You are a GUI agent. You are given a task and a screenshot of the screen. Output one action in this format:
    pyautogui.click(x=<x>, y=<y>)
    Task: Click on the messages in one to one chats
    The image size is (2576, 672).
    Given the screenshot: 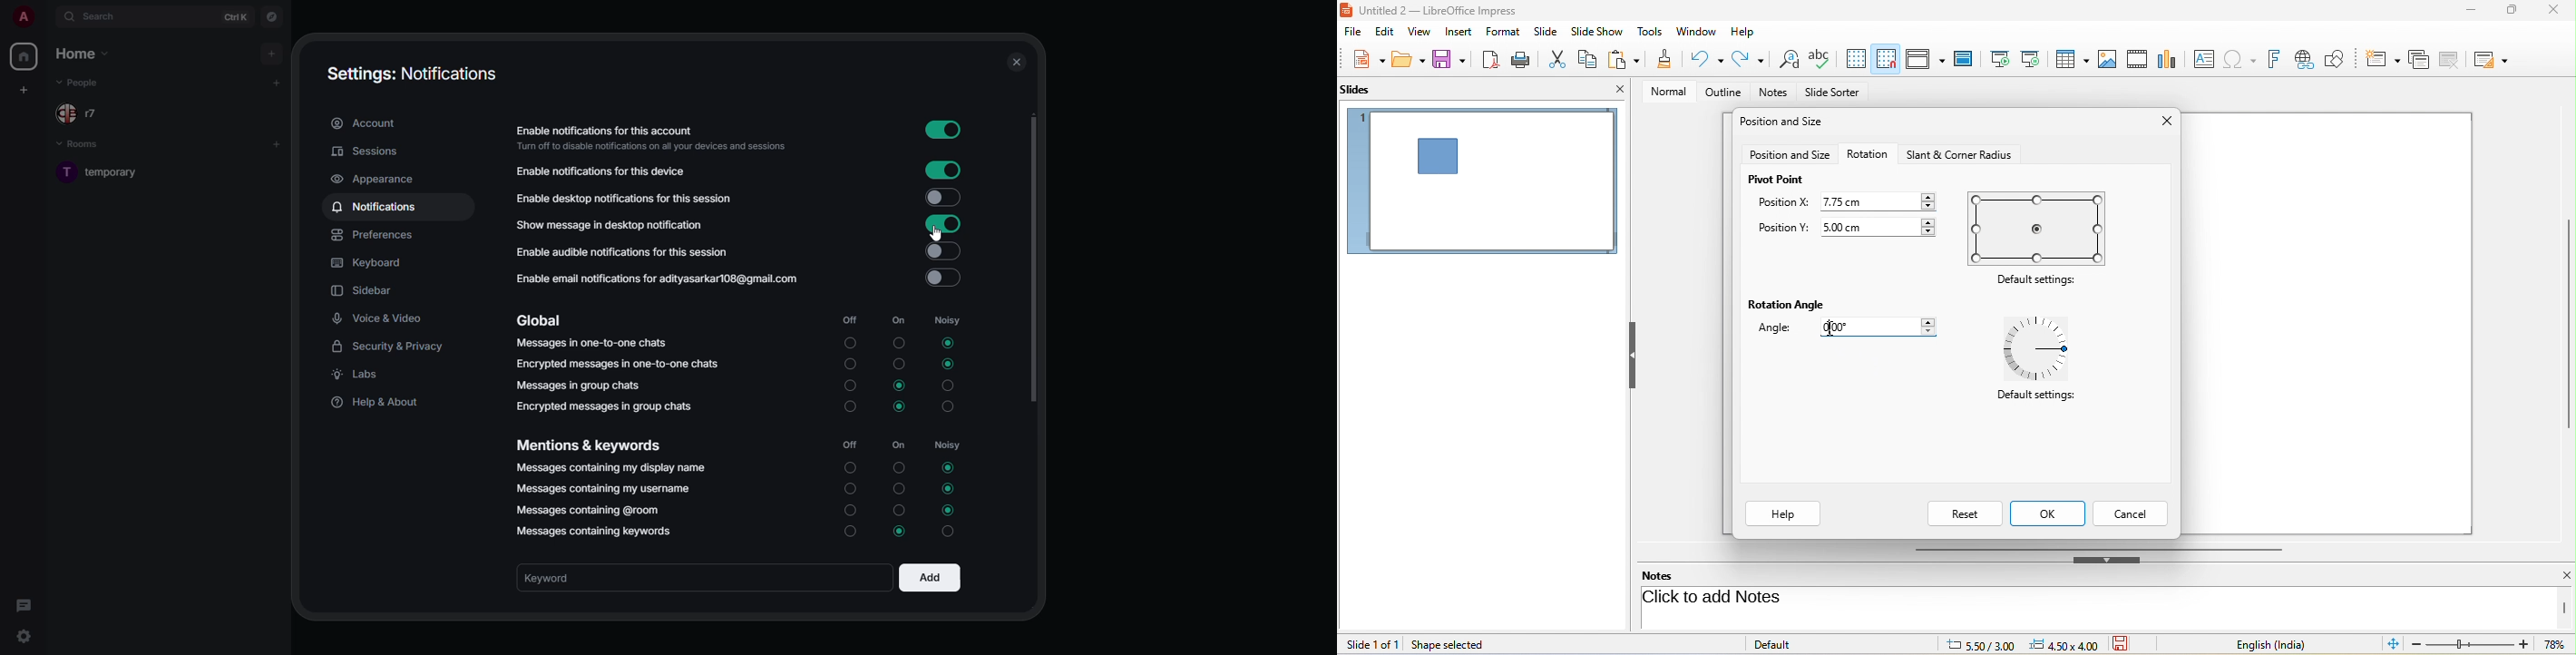 What is the action you would take?
    pyautogui.click(x=594, y=346)
    